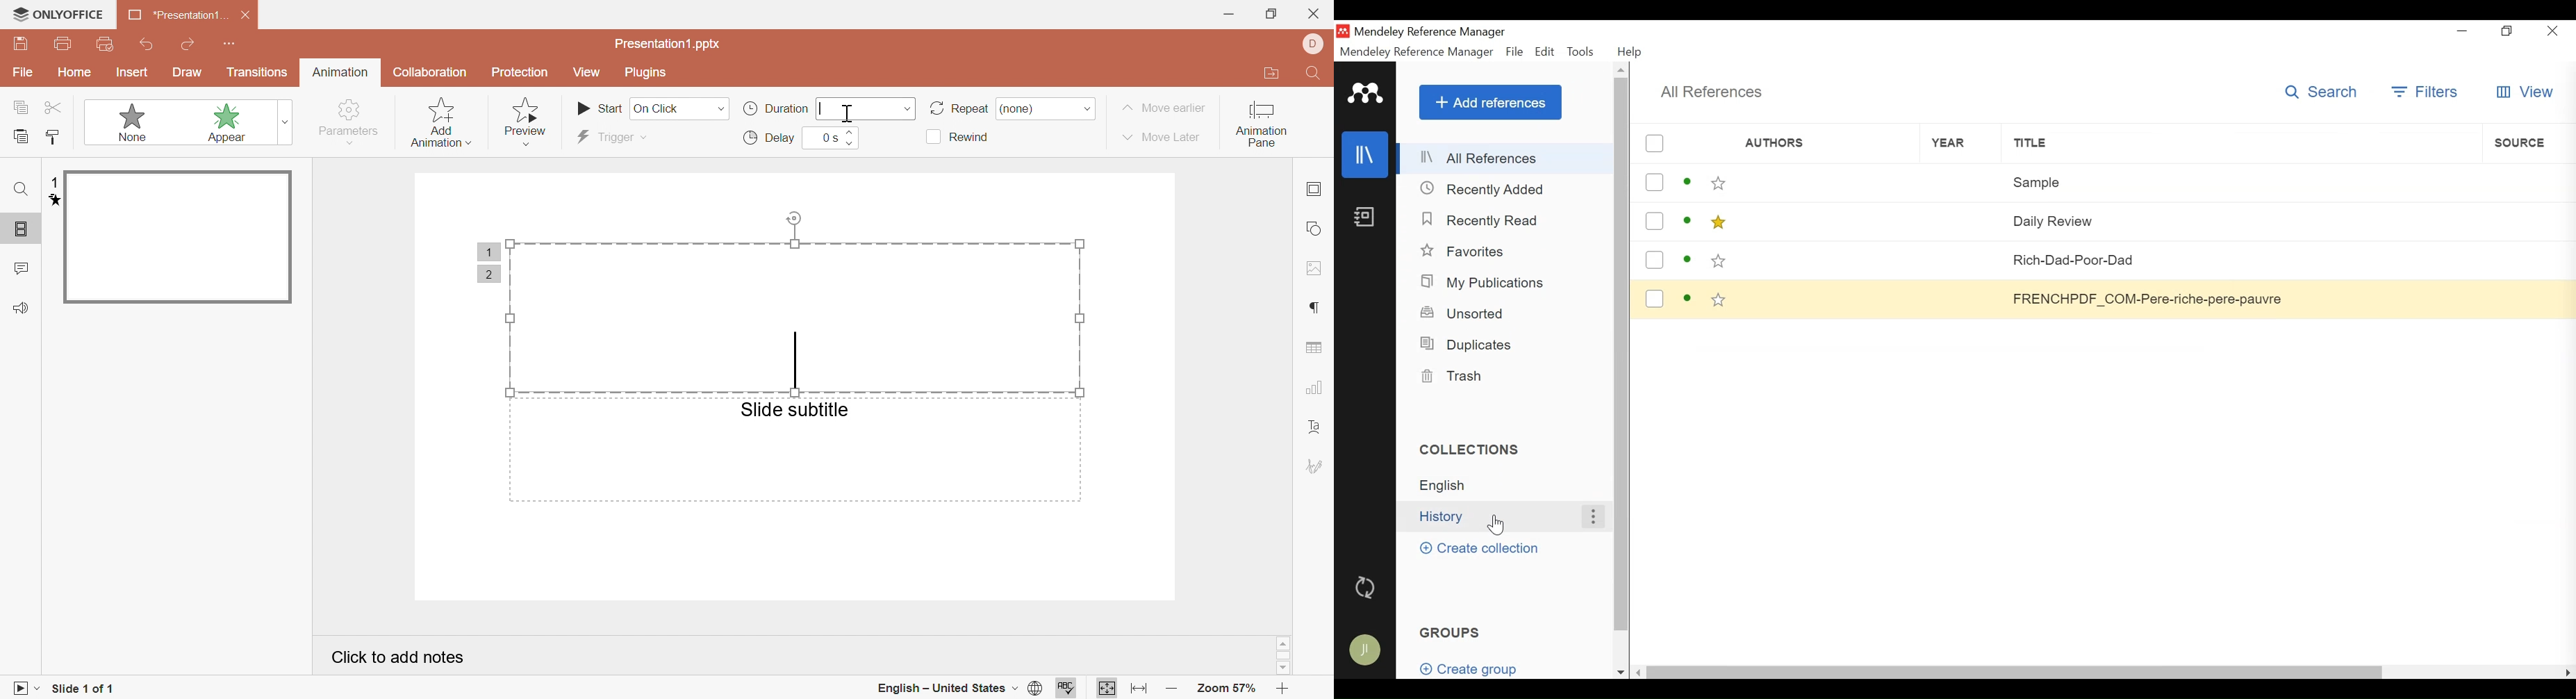 The height and width of the screenshot is (700, 2576). I want to click on Groups, so click(1452, 632).